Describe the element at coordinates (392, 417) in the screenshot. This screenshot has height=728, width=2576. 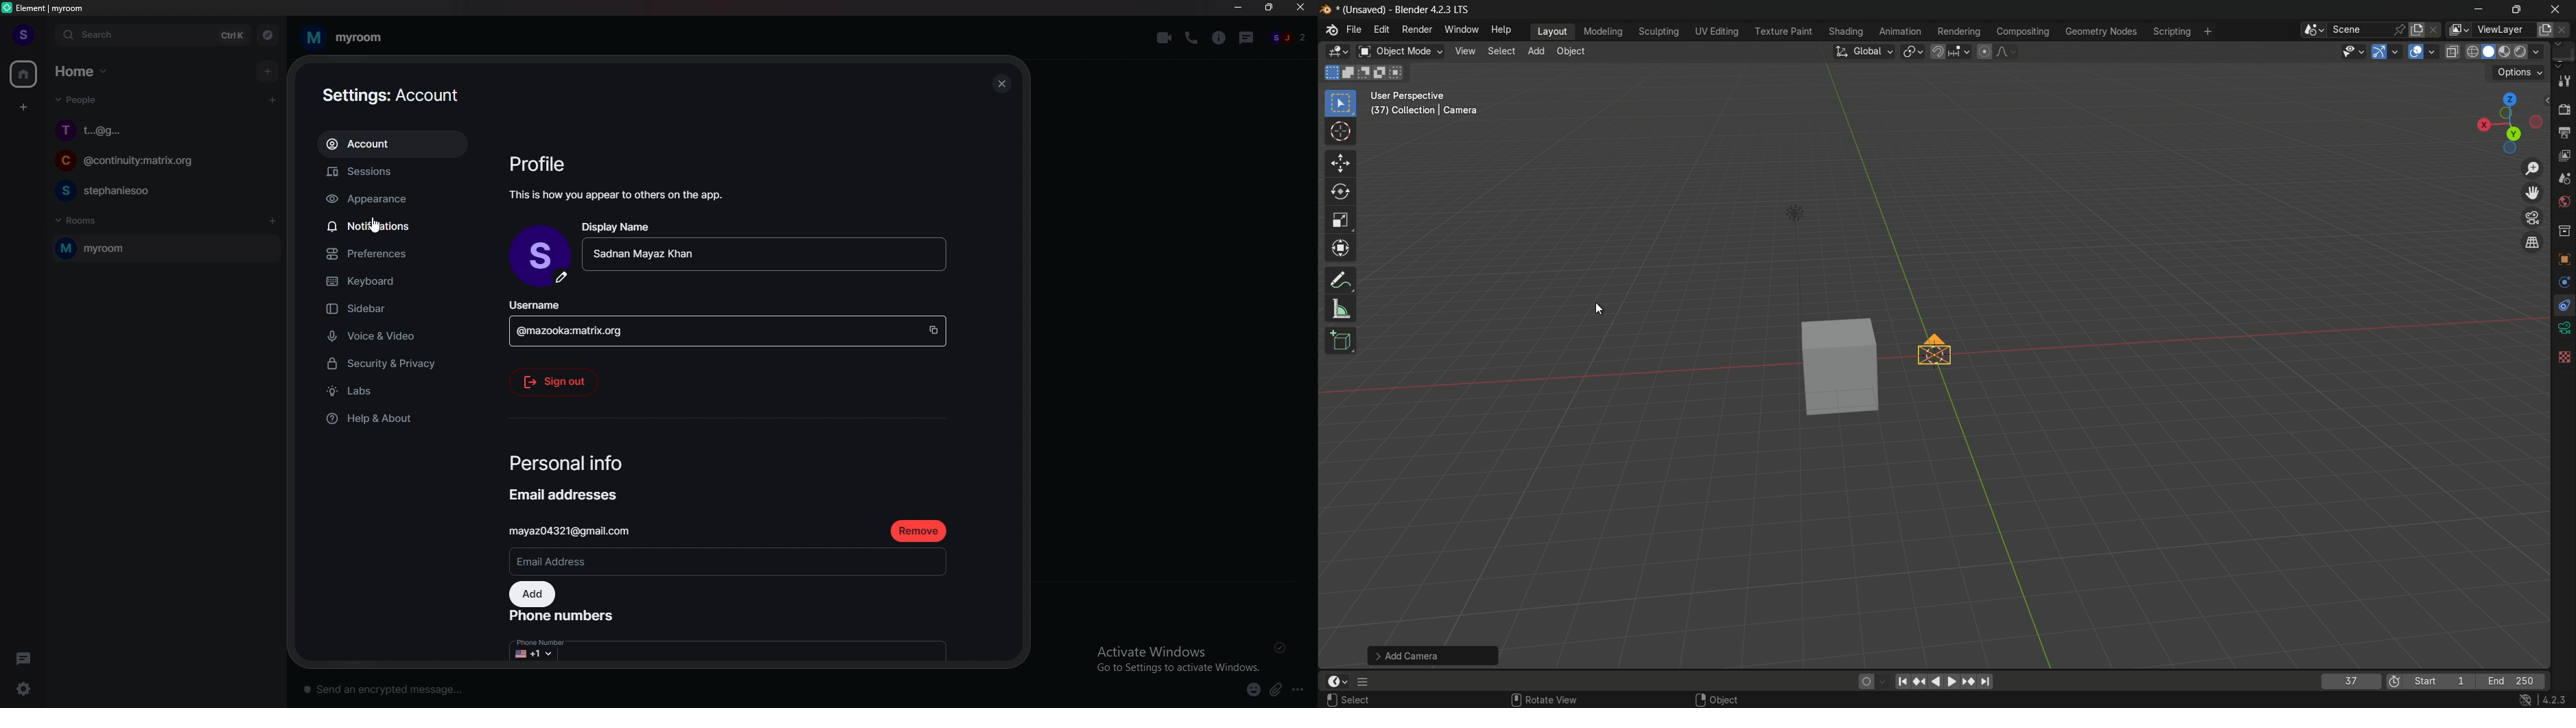
I see `help and about` at that location.